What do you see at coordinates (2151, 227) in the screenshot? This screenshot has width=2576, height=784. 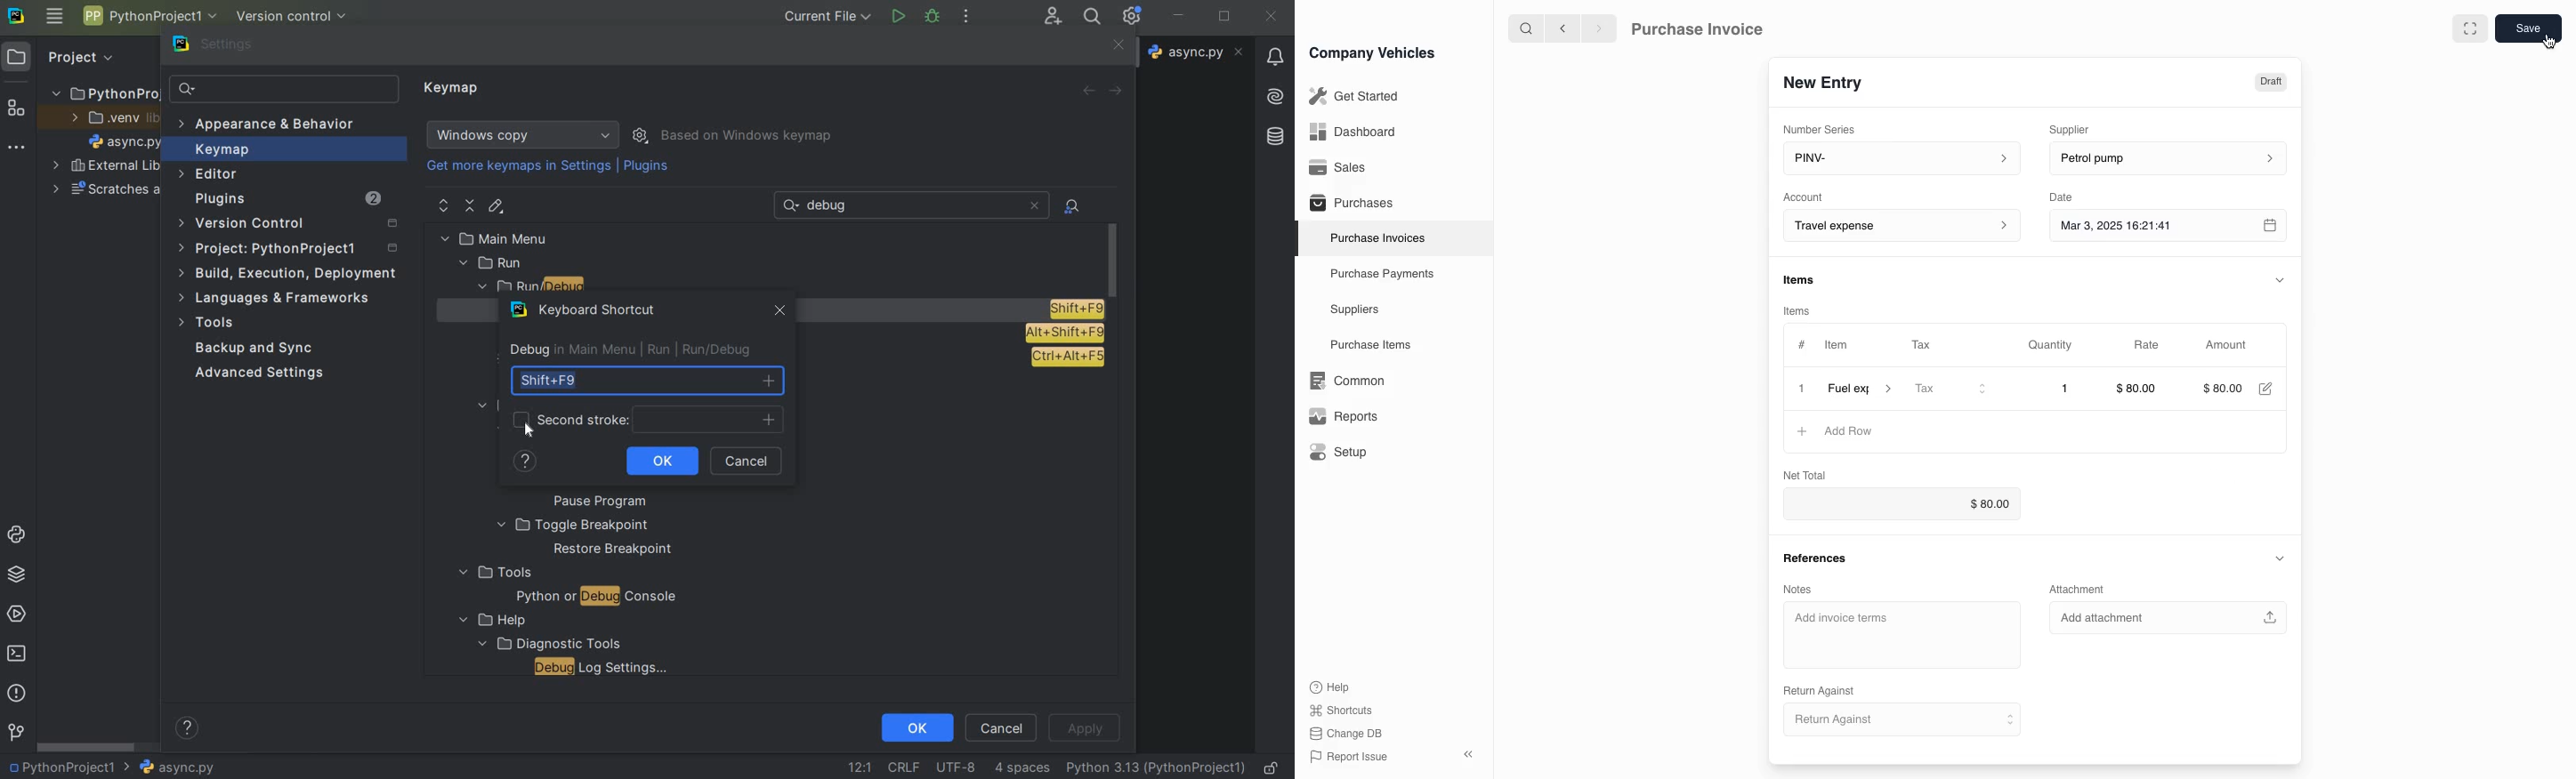 I see `Mar 3, 2025 16:21:41` at bounding box center [2151, 227].